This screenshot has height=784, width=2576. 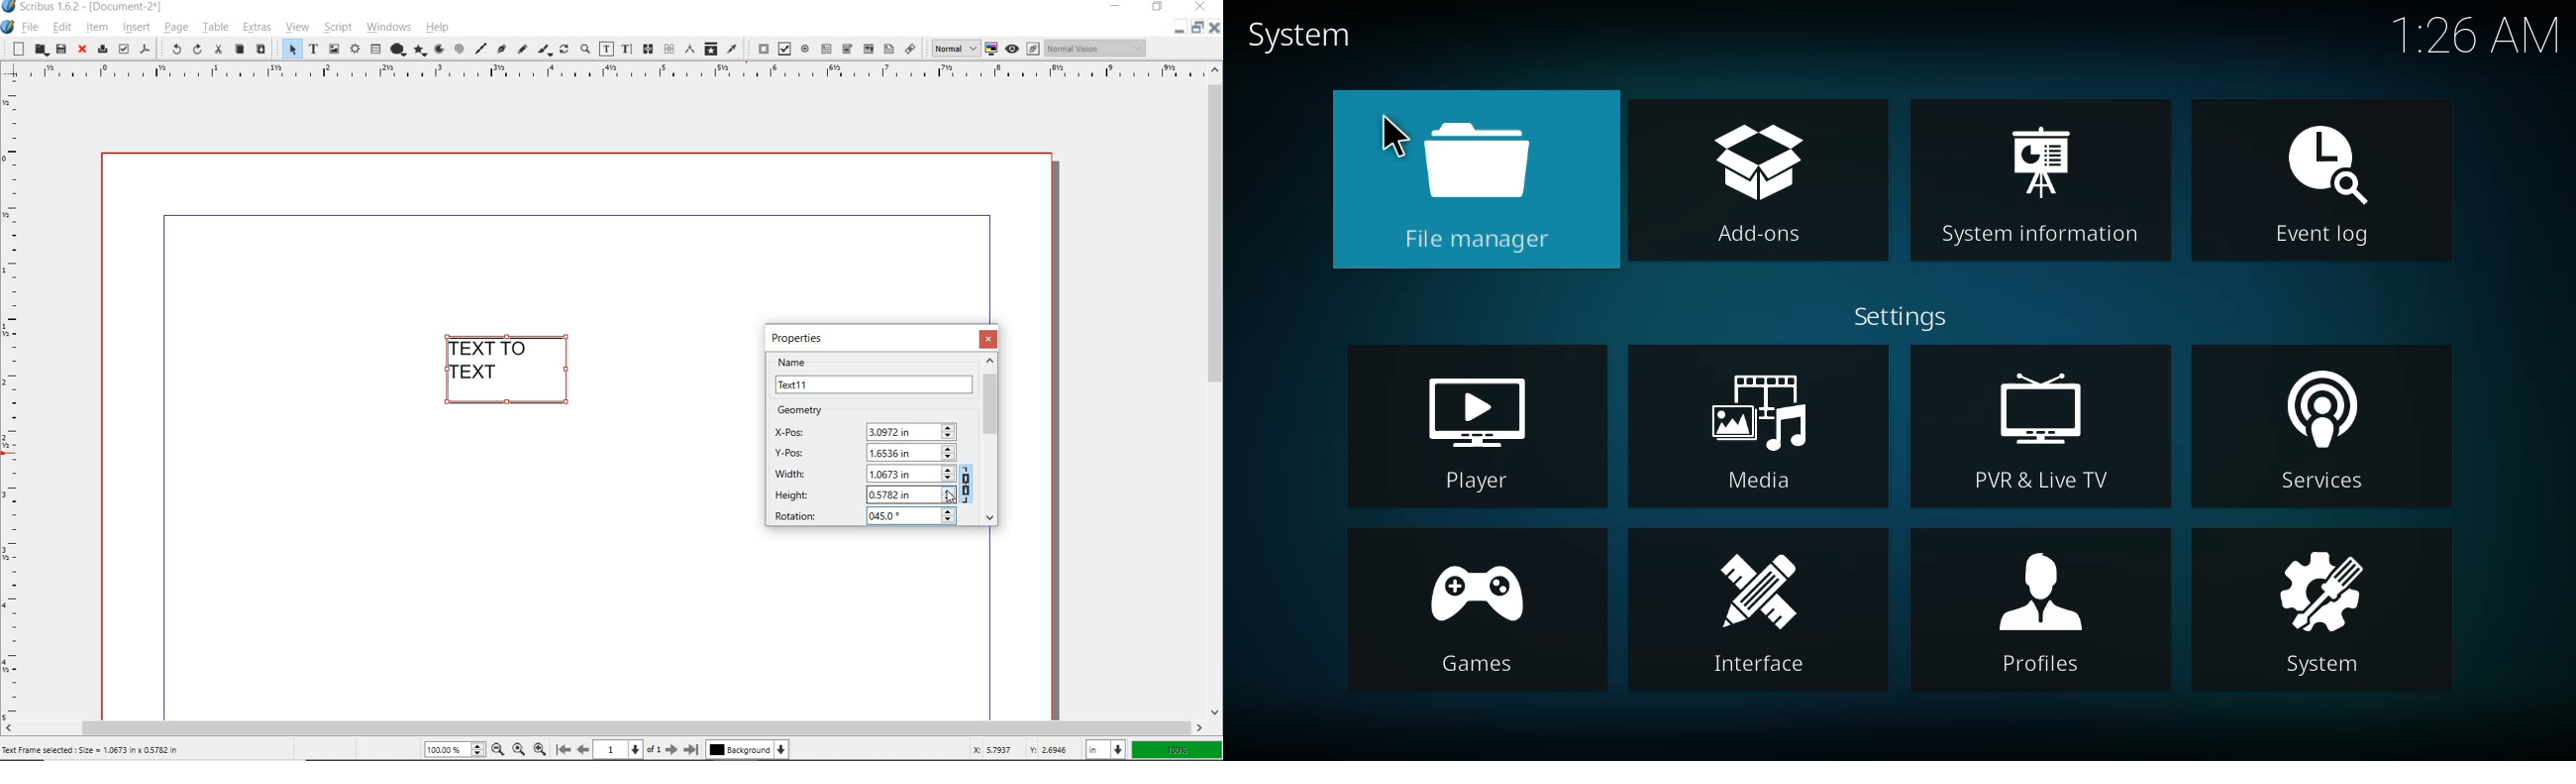 I want to click on visual appearance of display, so click(x=1096, y=48).